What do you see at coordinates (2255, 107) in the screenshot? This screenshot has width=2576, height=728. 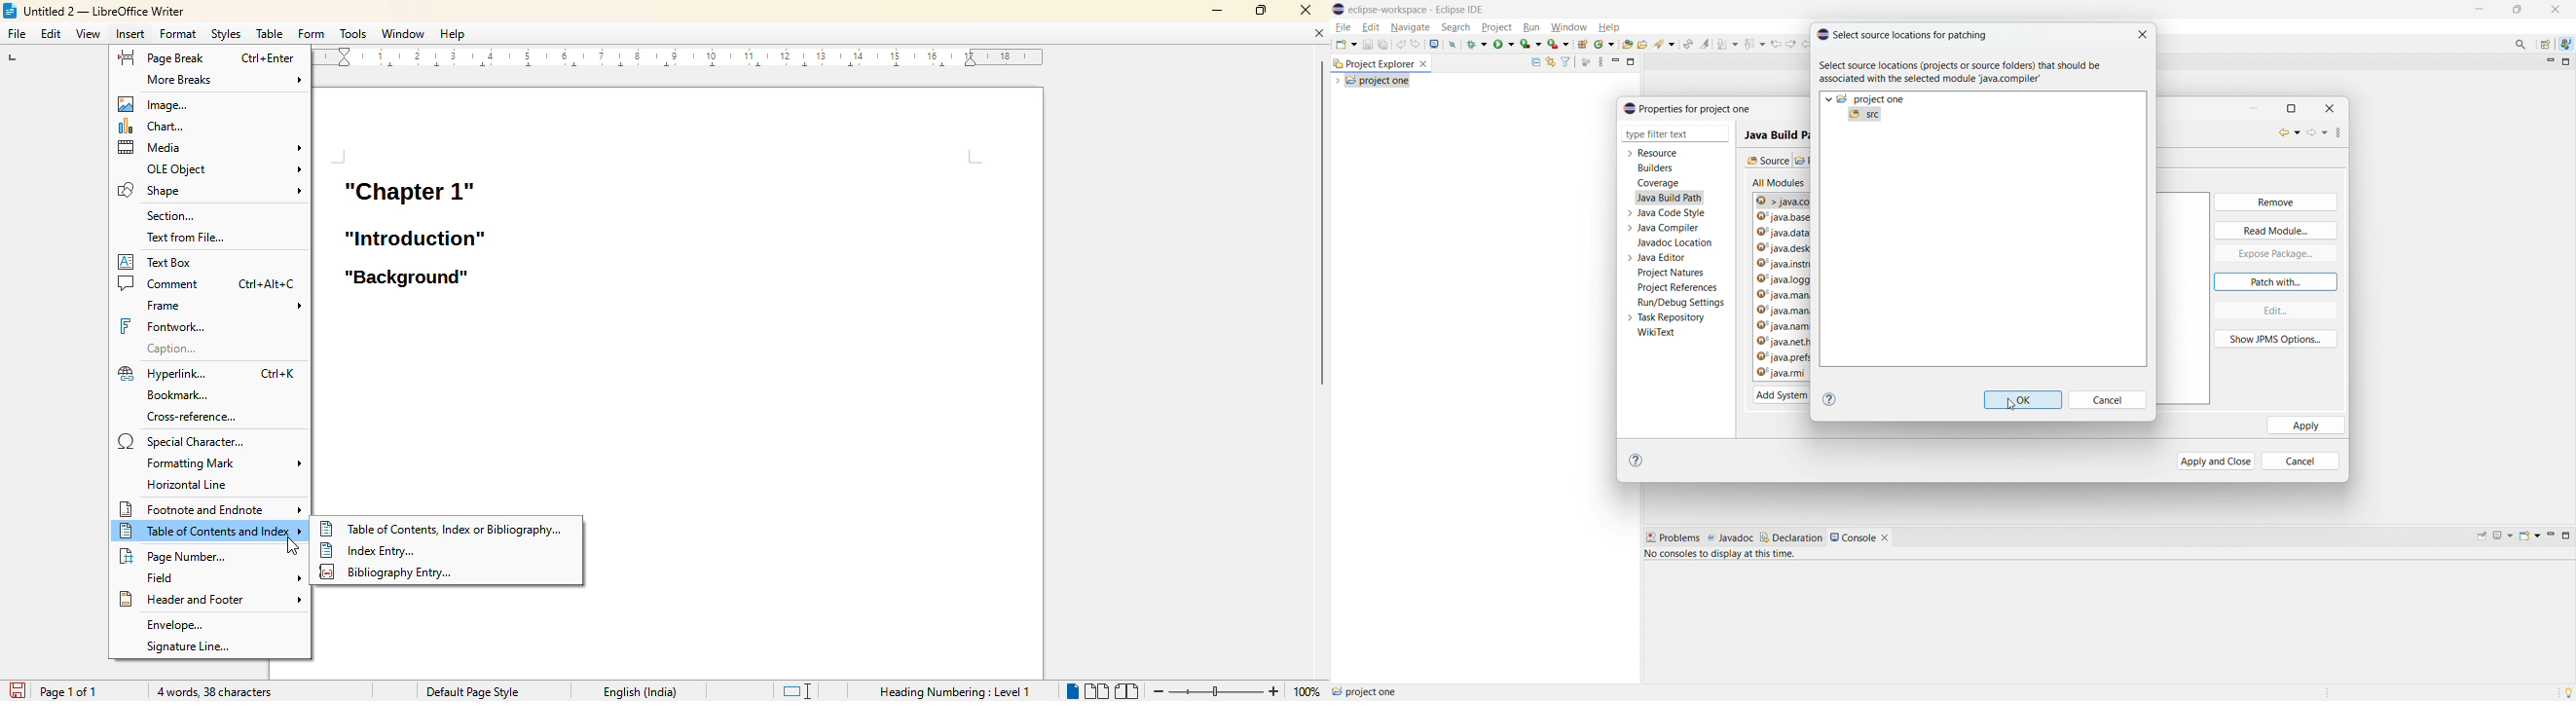 I see `minimize` at bounding box center [2255, 107].